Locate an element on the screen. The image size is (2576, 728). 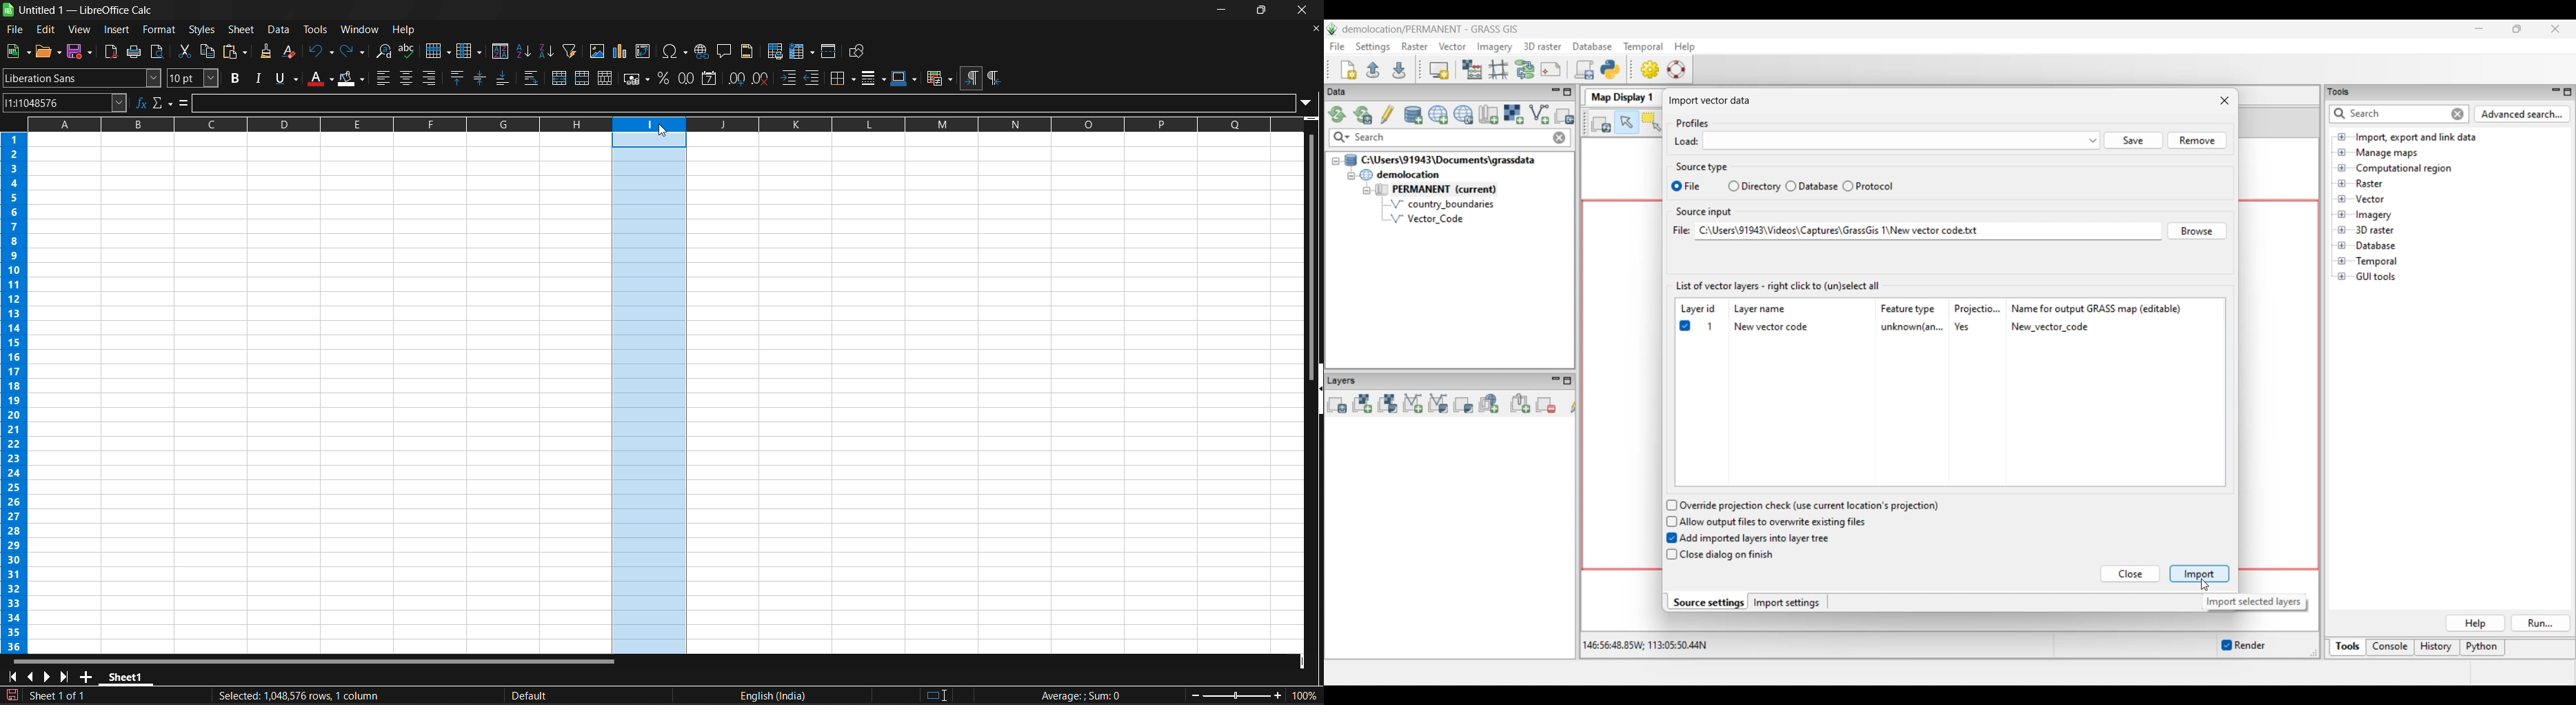
format as percen is located at coordinates (667, 79).